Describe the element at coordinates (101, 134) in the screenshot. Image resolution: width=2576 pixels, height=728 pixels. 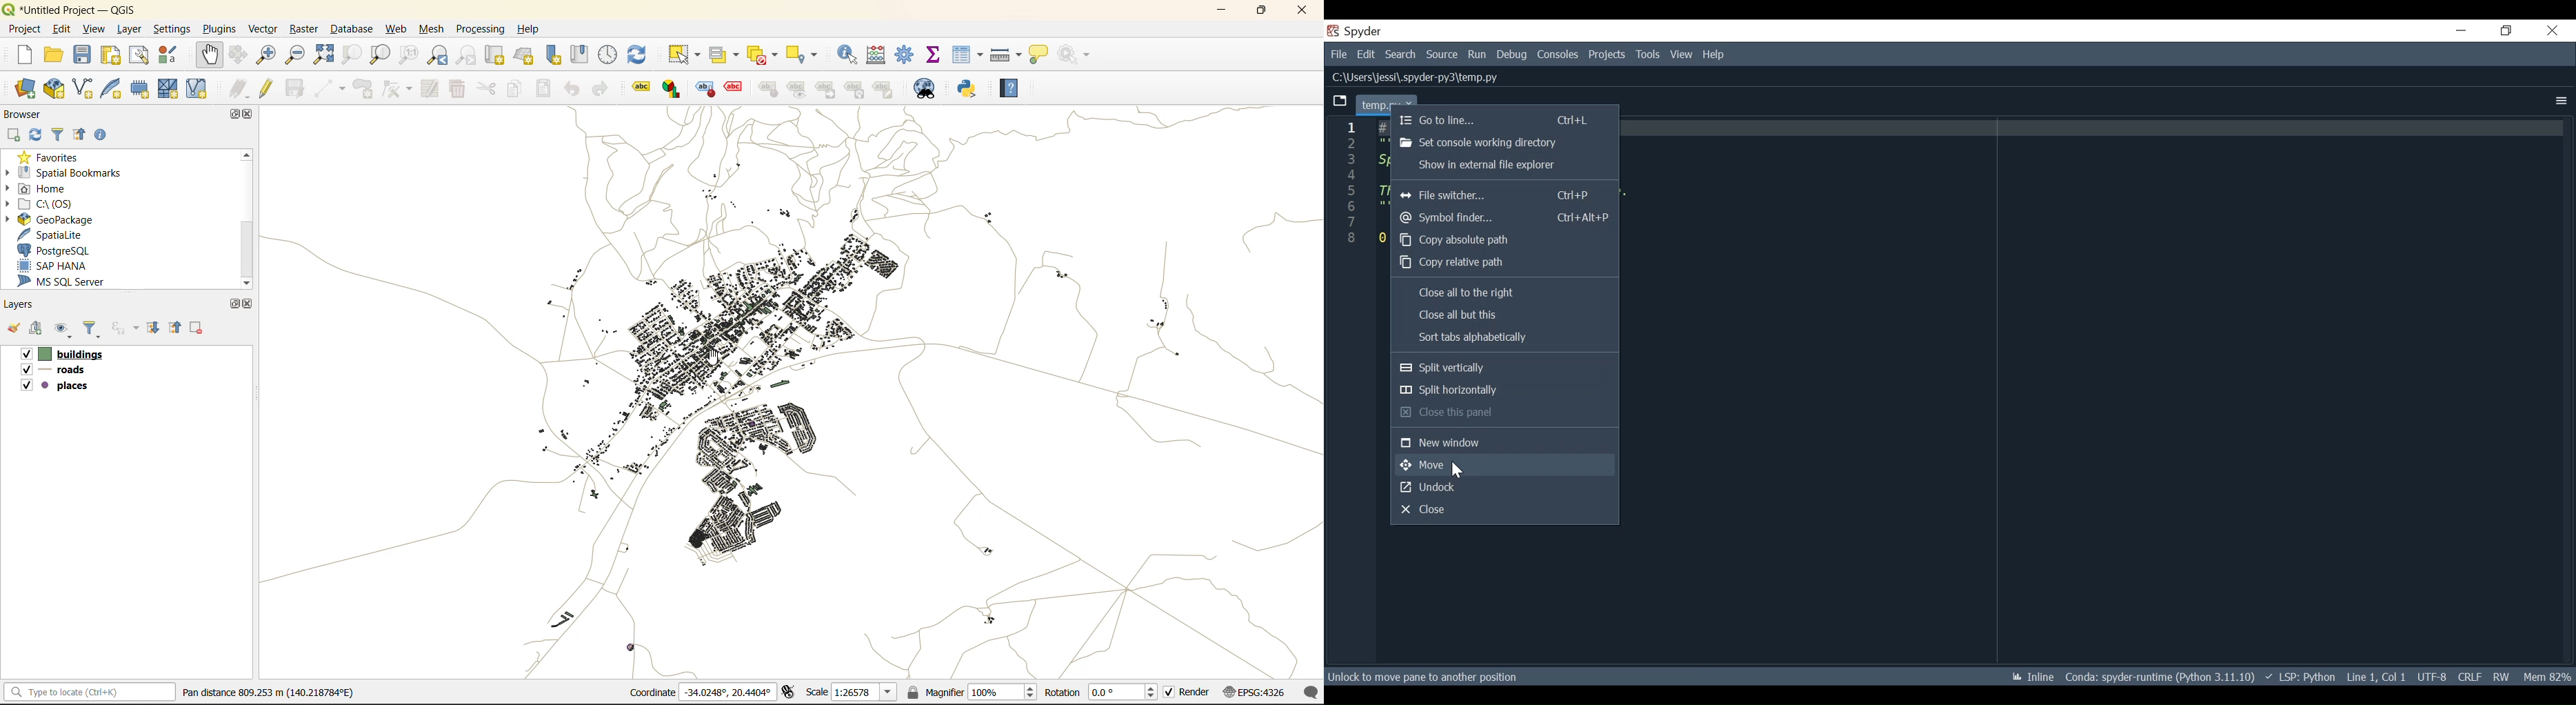
I see `enable properties` at that location.